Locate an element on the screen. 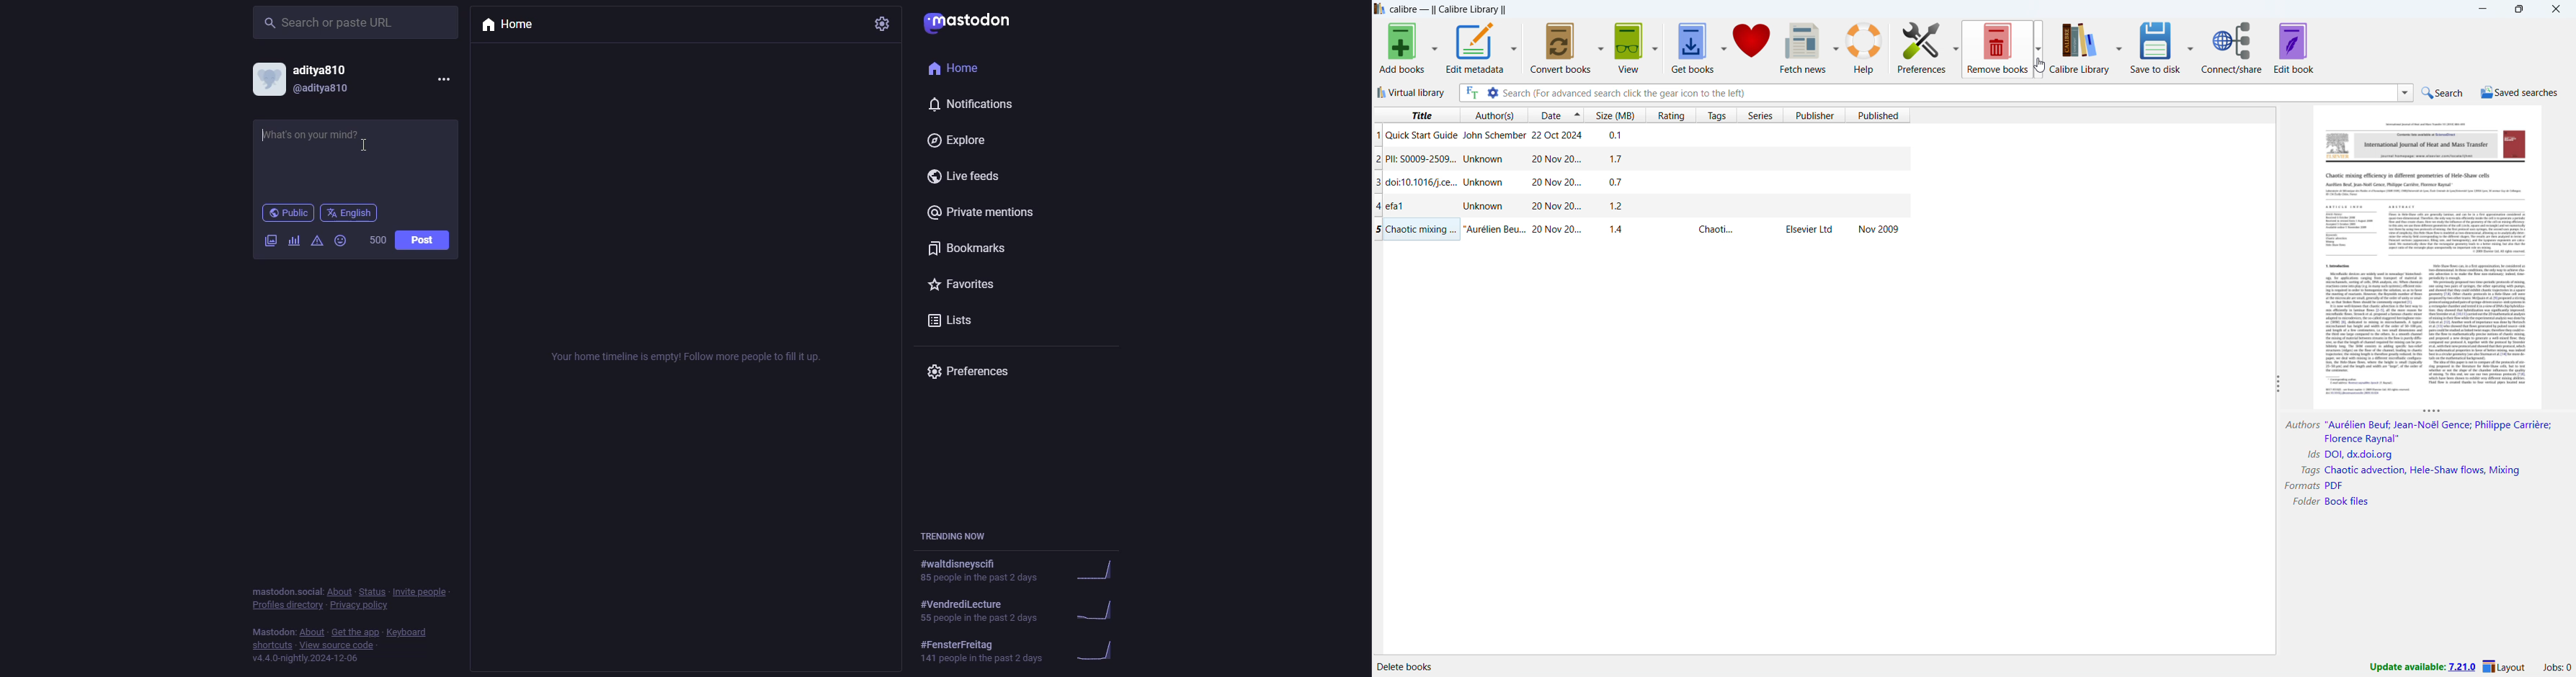 The width and height of the screenshot is (2576, 700). view is located at coordinates (1630, 48).